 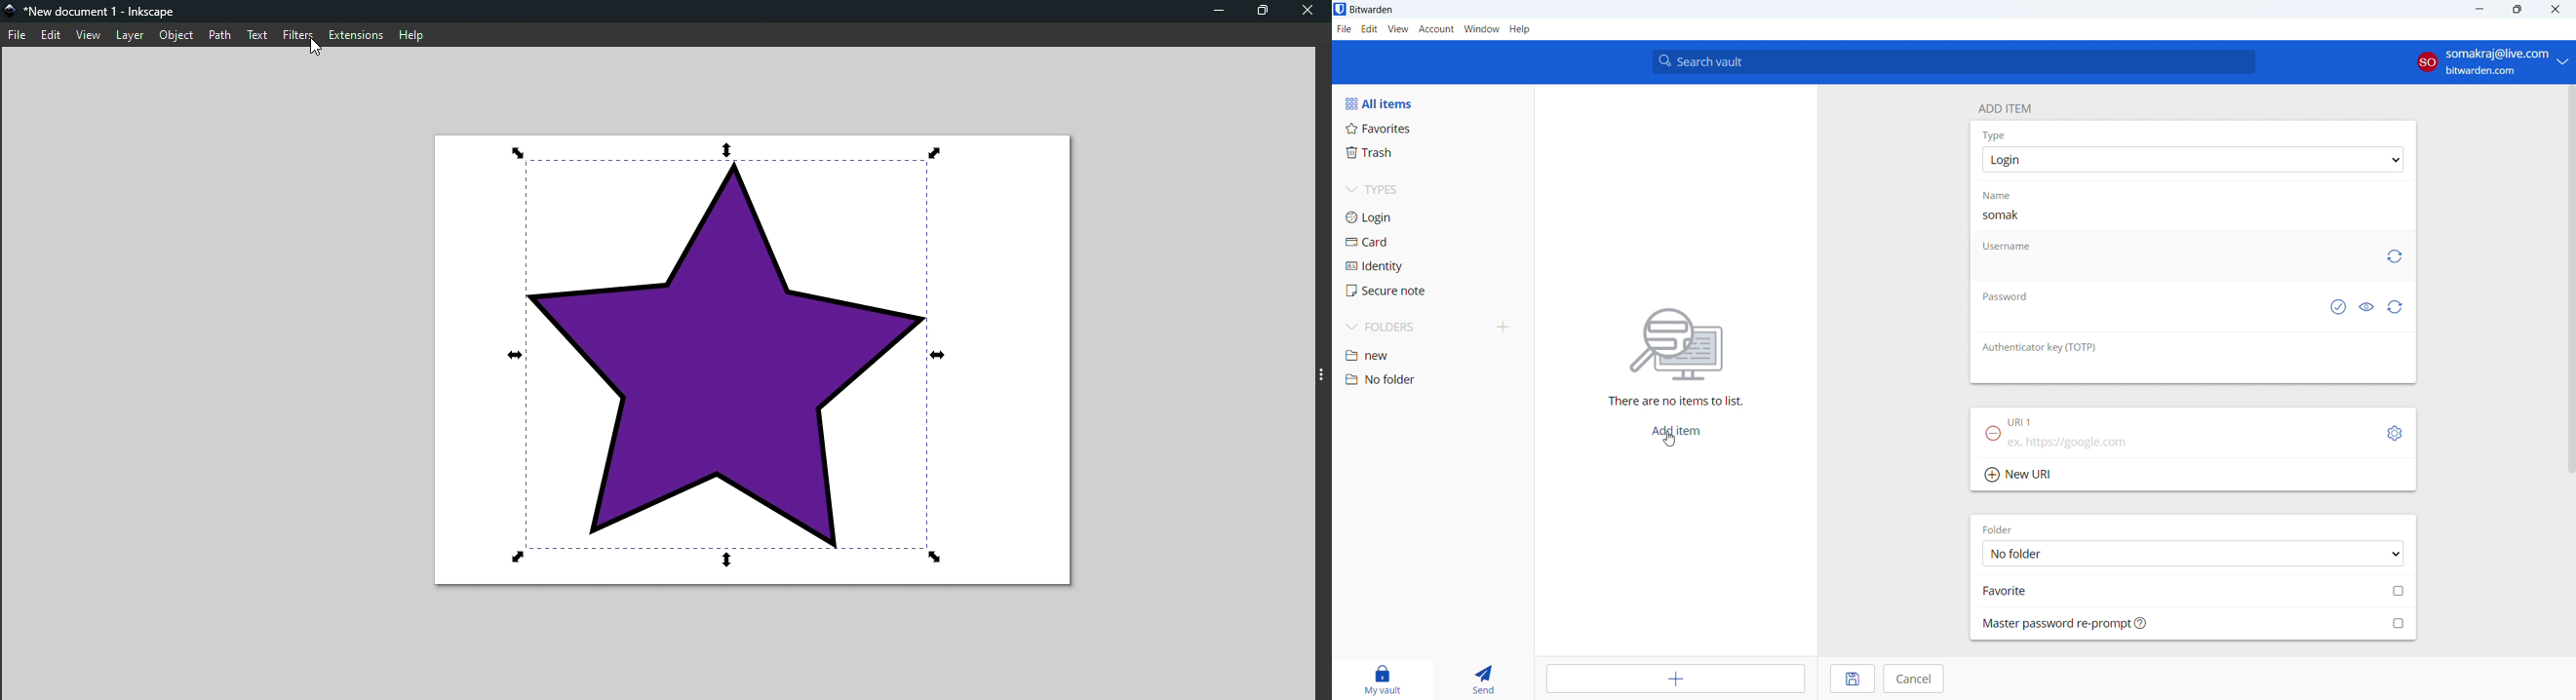 I want to click on Text, so click(x=257, y=36).